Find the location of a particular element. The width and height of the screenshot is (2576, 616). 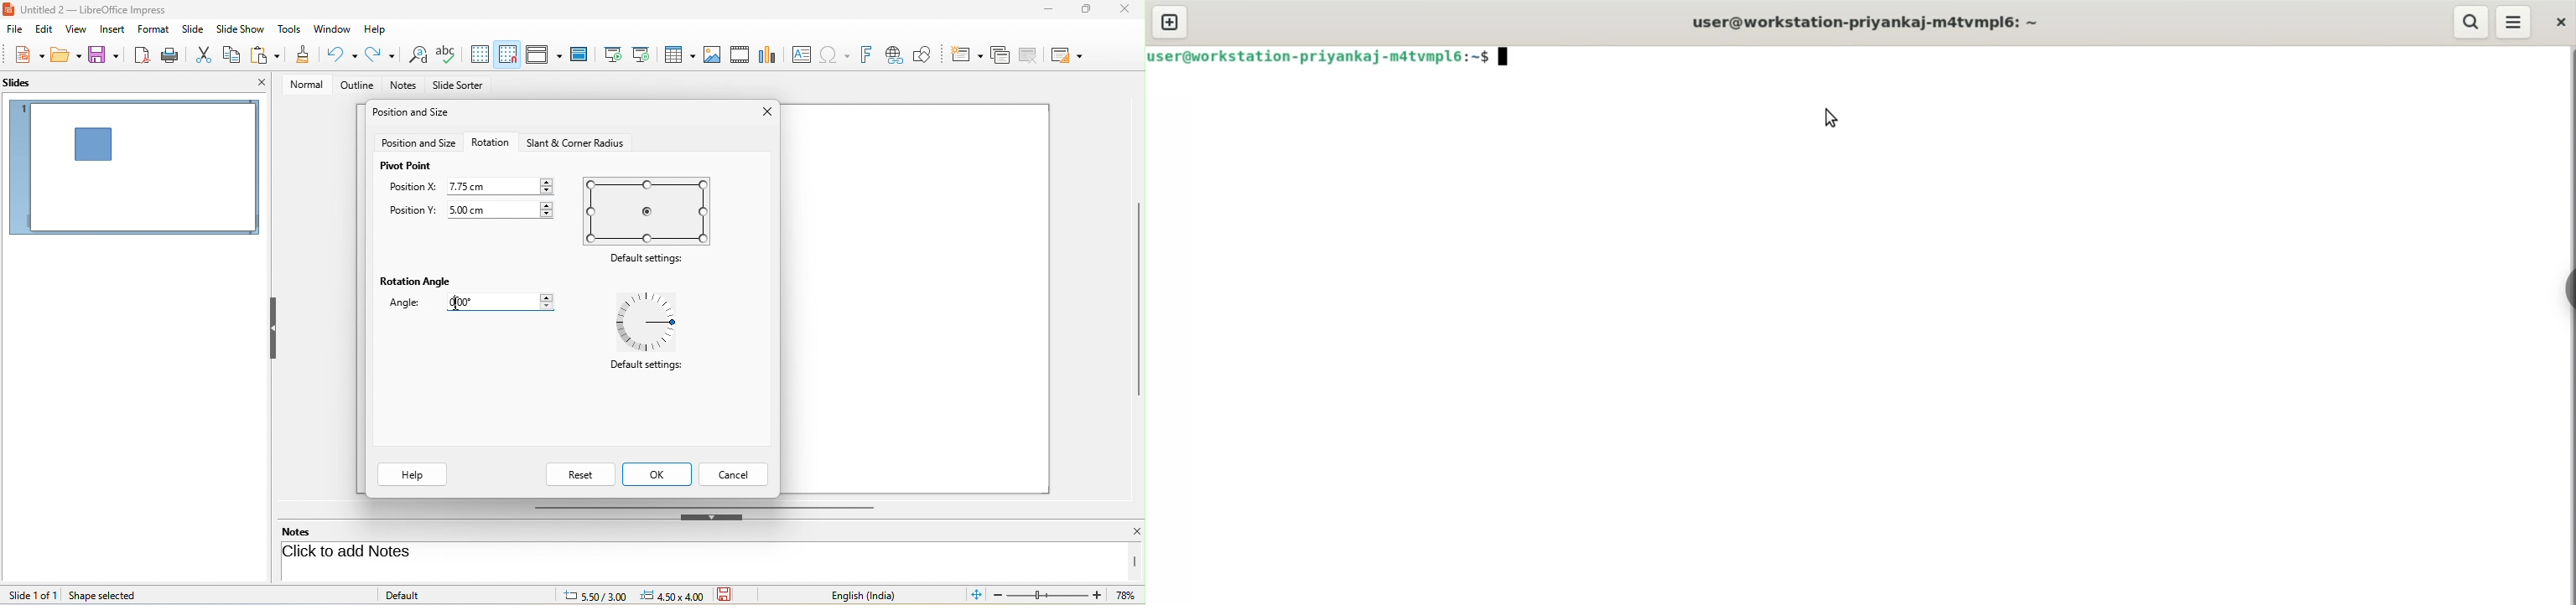

slide layout is located at coordinates (1071, 54).